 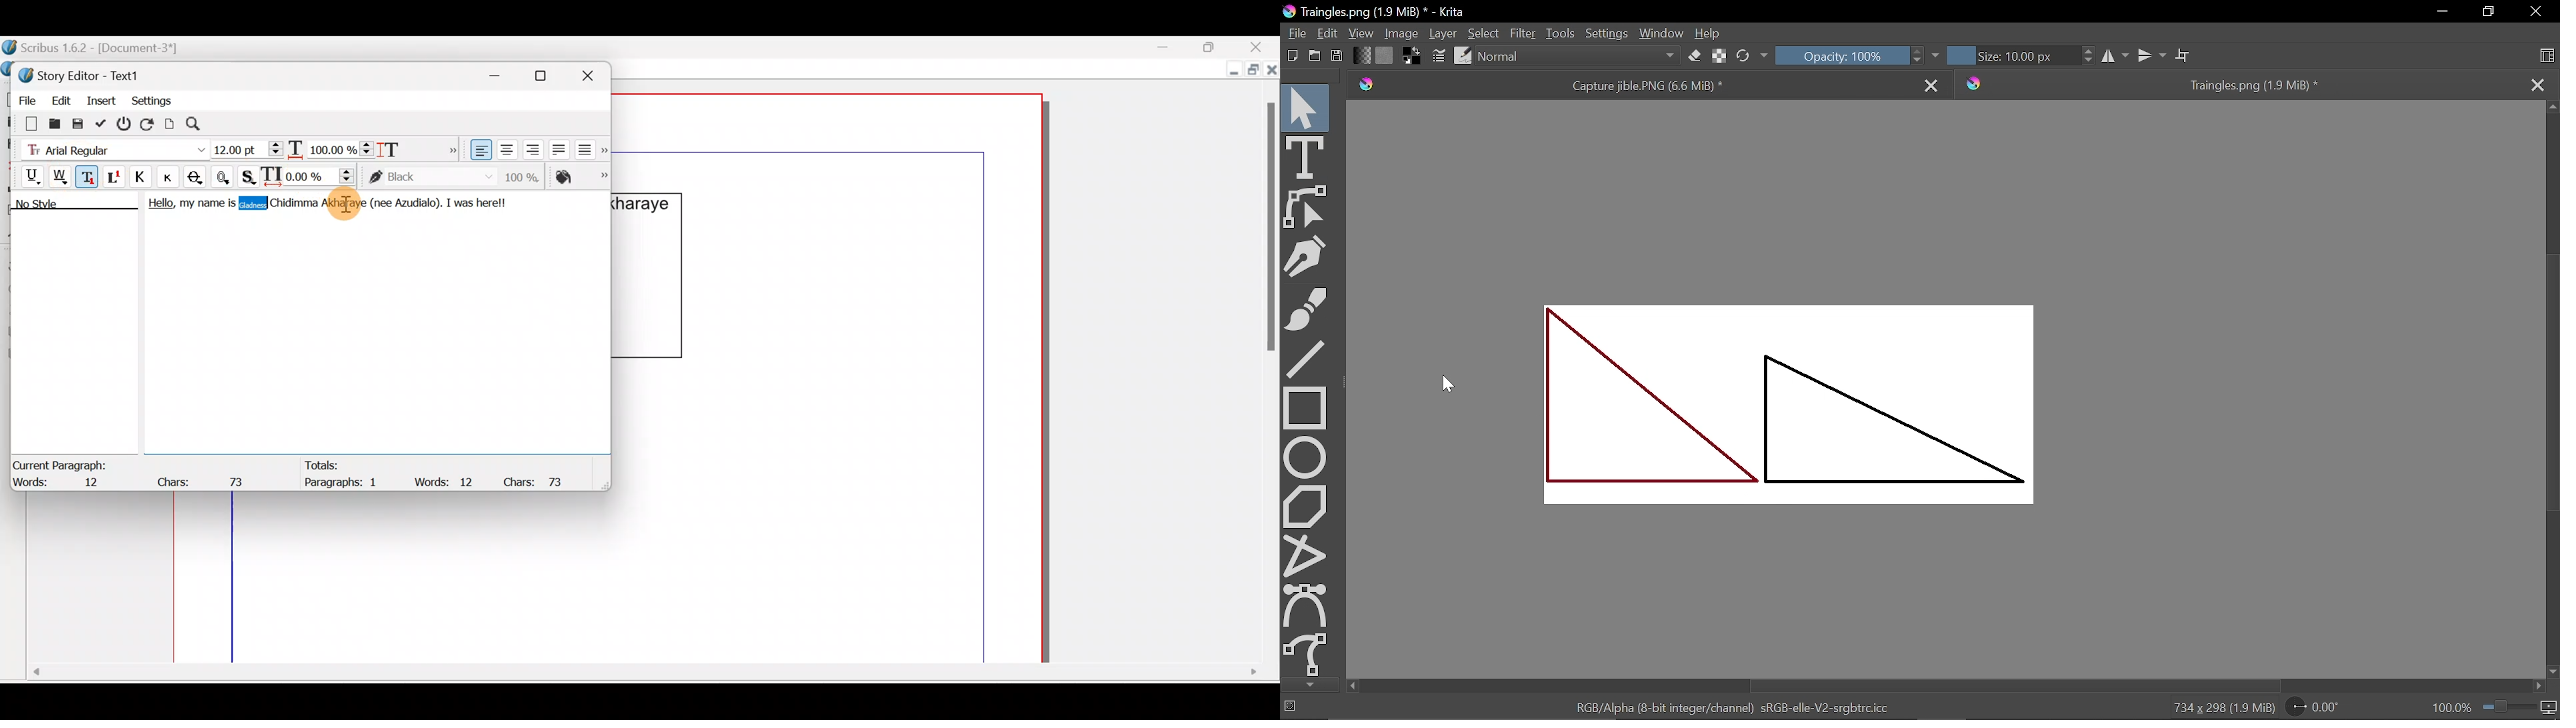 I want to click on Insert , so click(x=102, y=99).